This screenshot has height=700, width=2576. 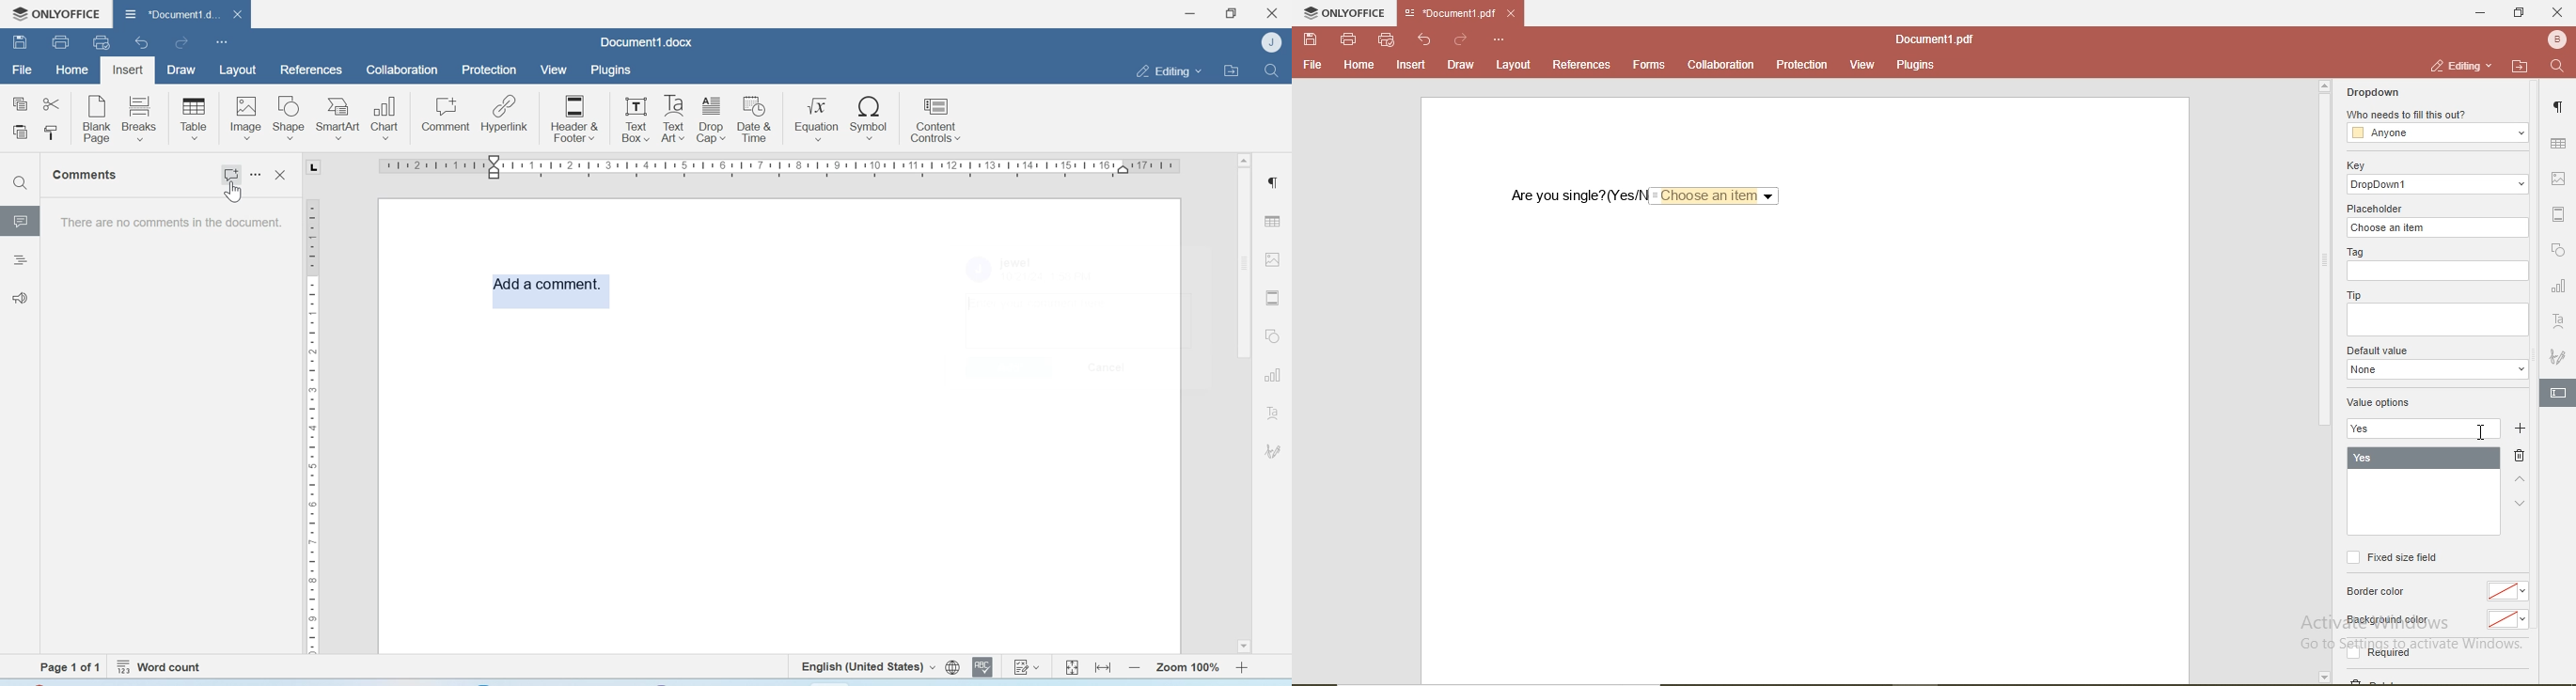 What do you see at coordinates (1243, 402) in the screenshot?
I see `Scrollbar` at bounding box center [1243, 402].